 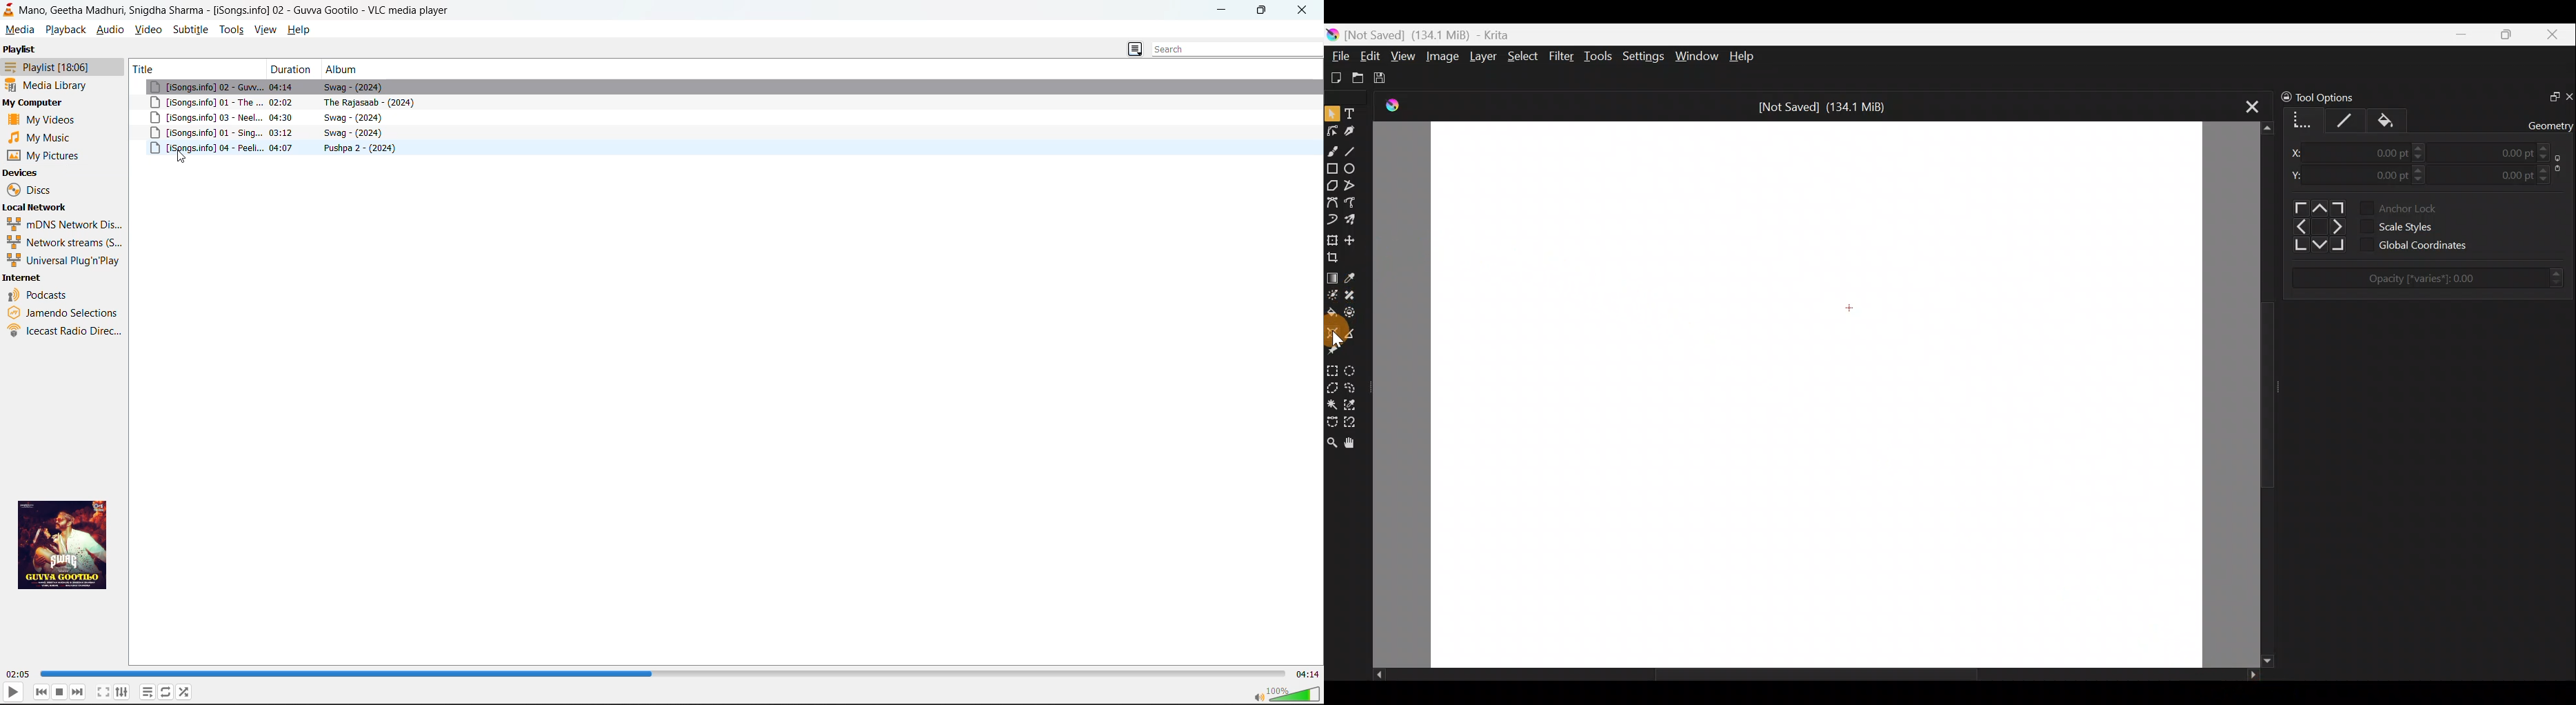 I want to click on Scale styles, so click(x=2400, y=228).